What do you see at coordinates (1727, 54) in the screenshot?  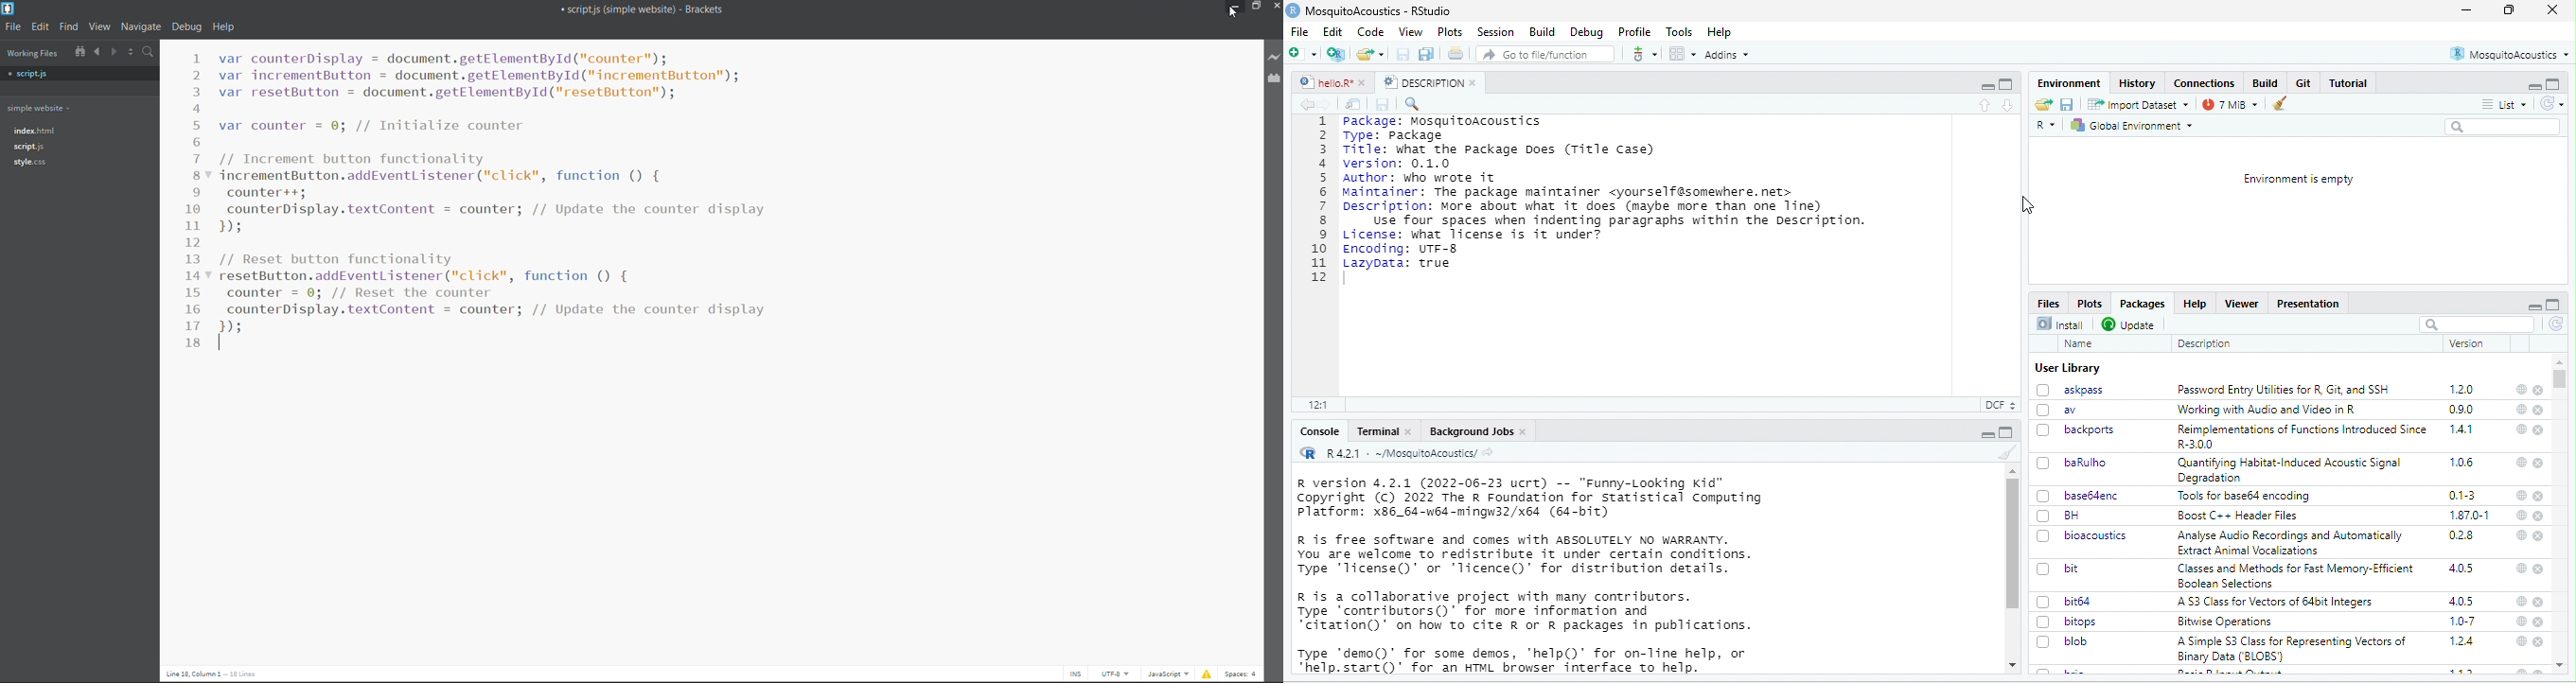 I see `Addins` at bounding box center [1727, 54].